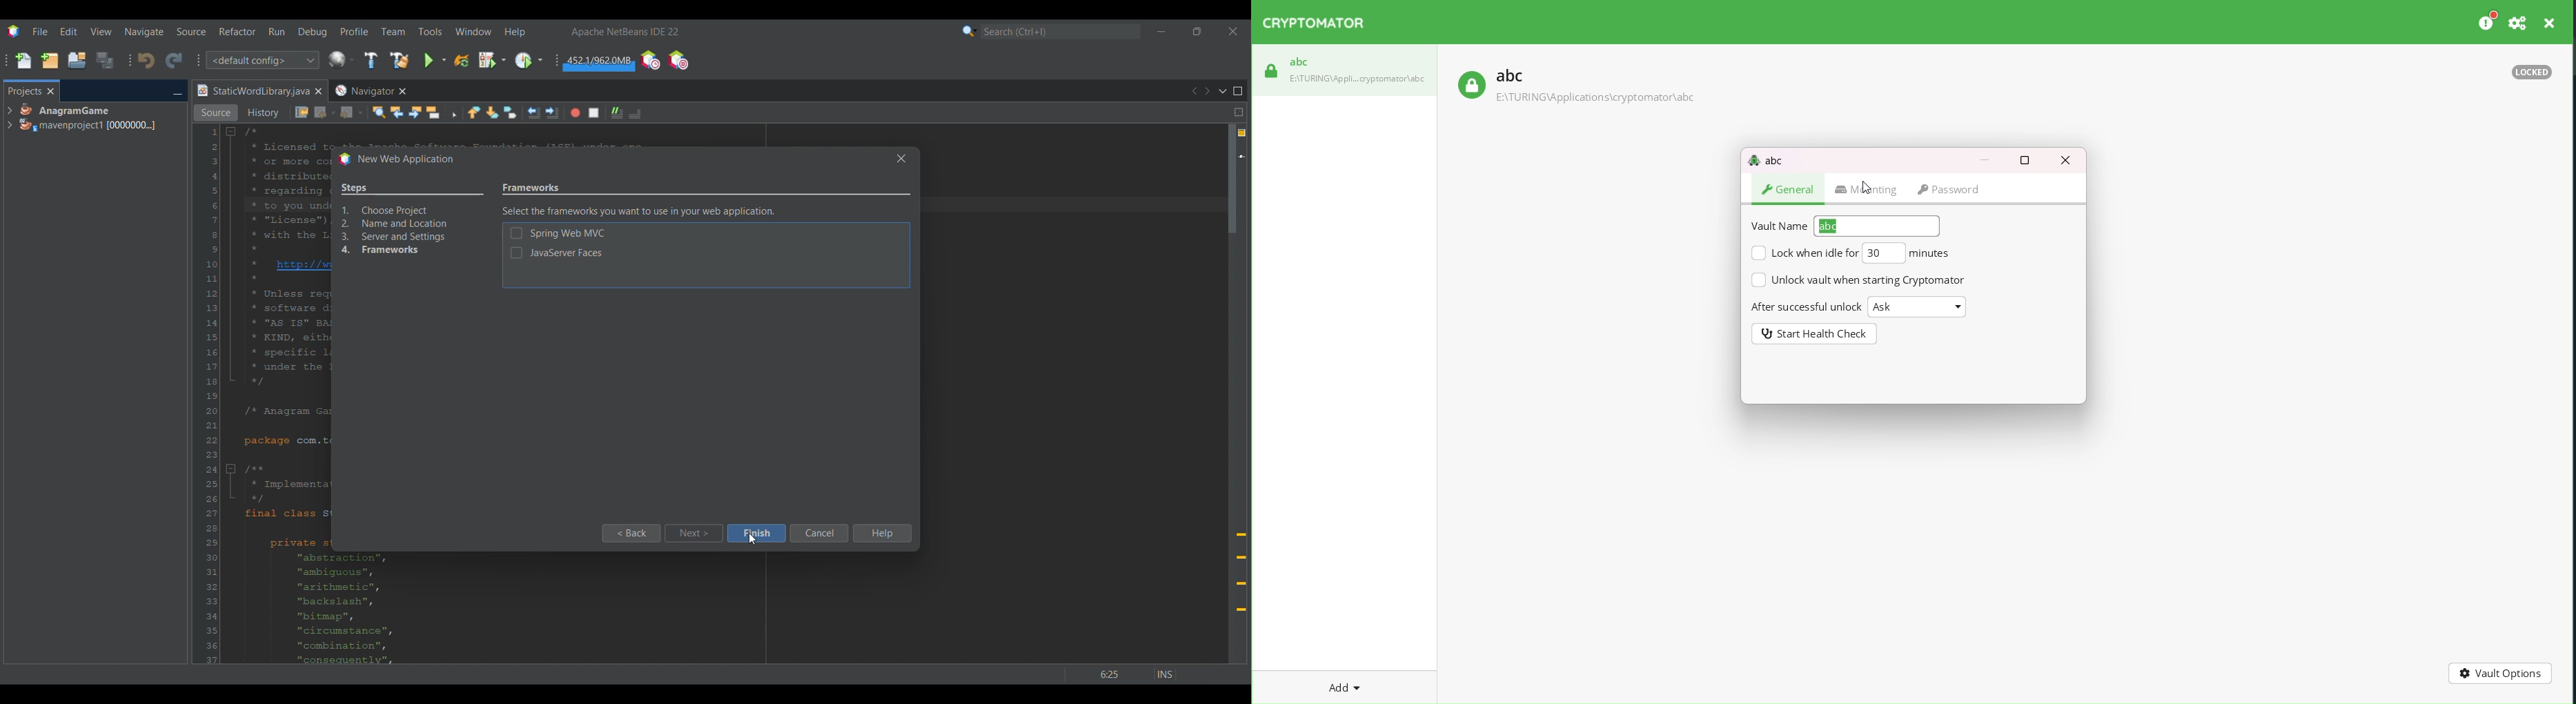 This screenshot has height=728, width=2576. I want to click on password, so click(1958, 188).